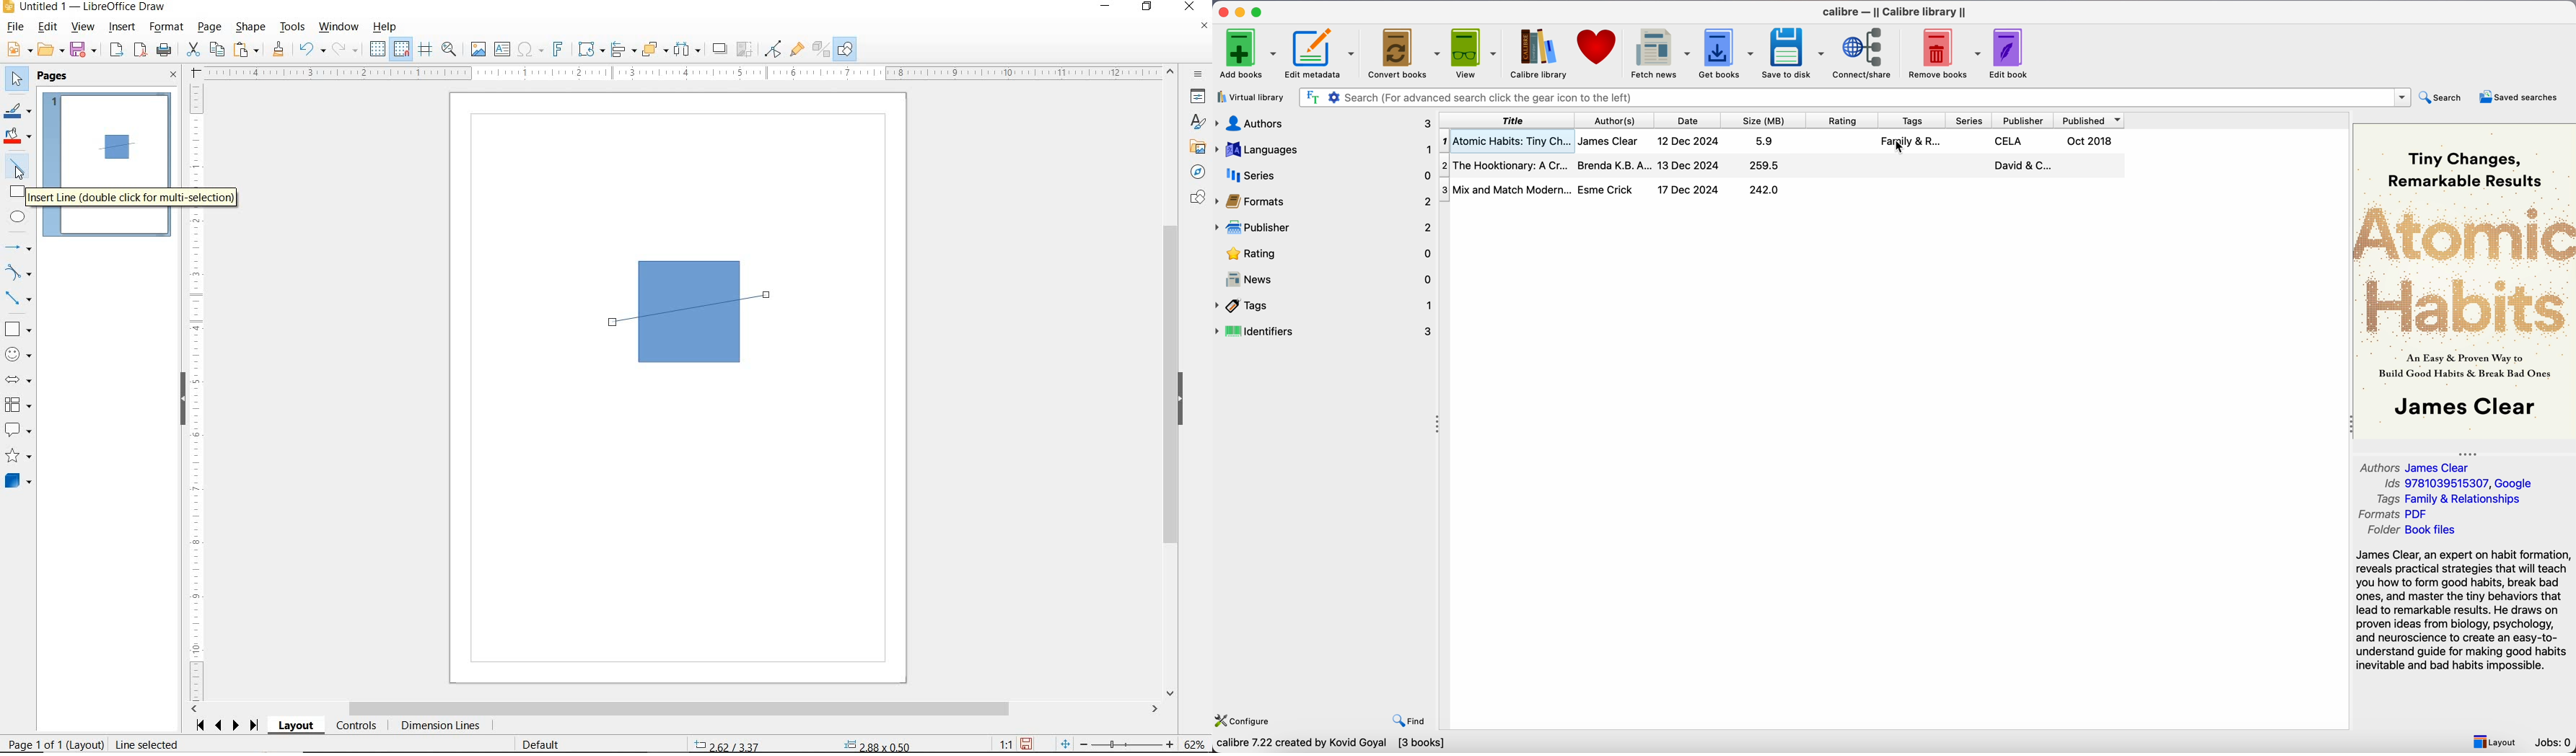 The height and width of the screenshot is (756, 2576). I want to click on TOGGLE POINT EDIT MODE, so click(774, 50).